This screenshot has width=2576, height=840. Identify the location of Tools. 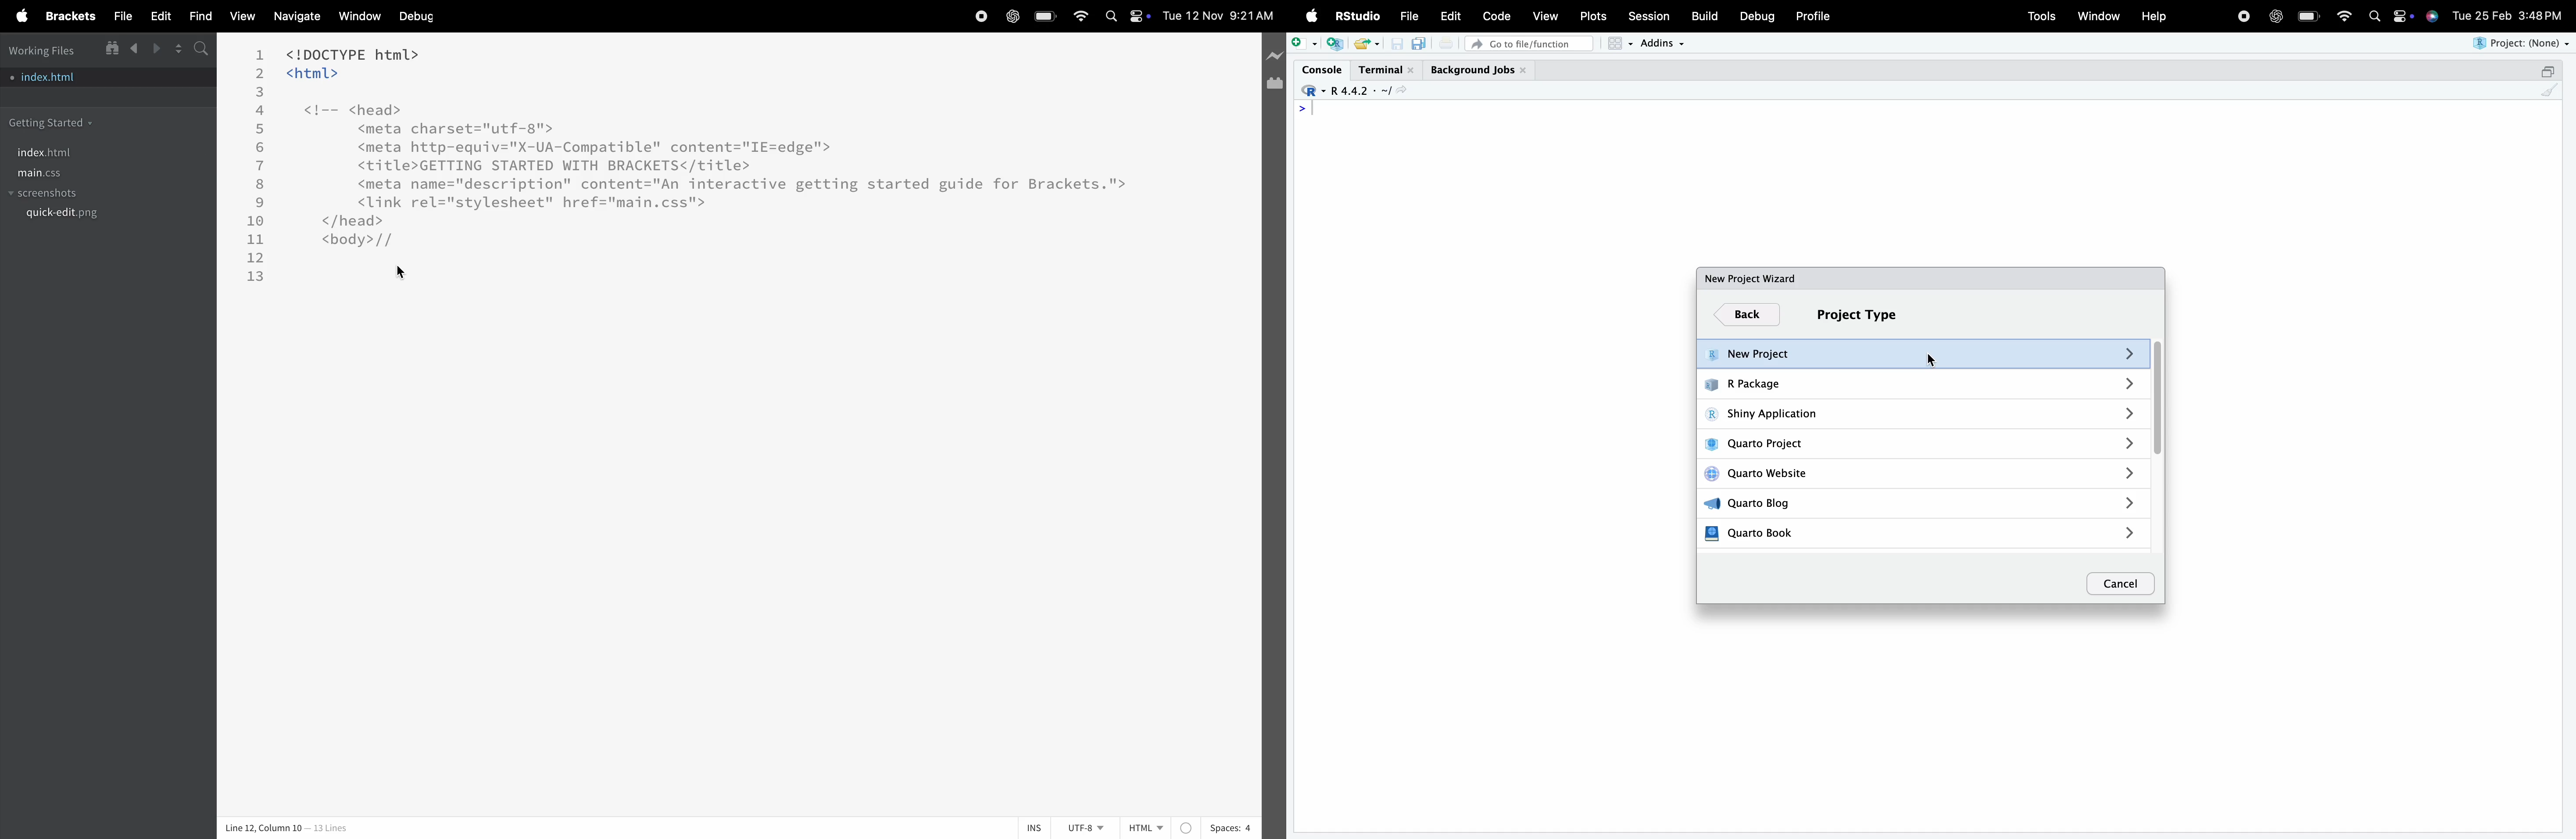
(2042, 16).